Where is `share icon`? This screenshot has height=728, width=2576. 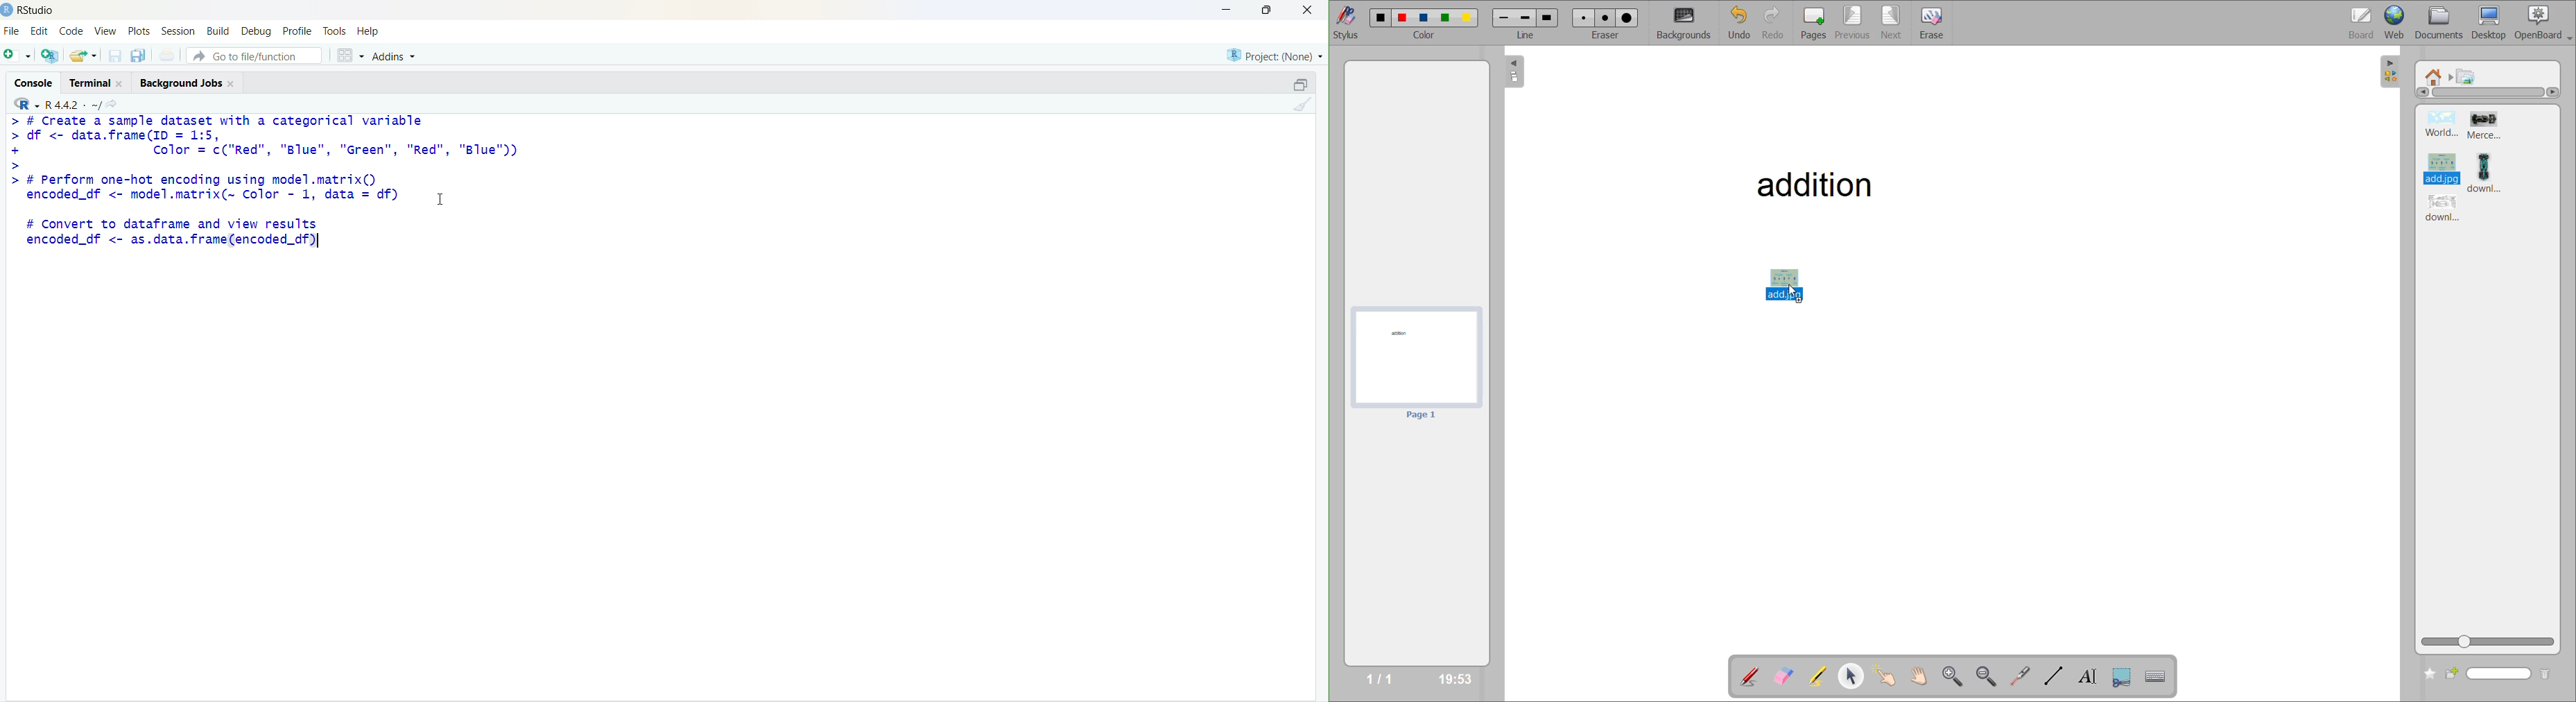
share icon is located at coordinates (112, 104).